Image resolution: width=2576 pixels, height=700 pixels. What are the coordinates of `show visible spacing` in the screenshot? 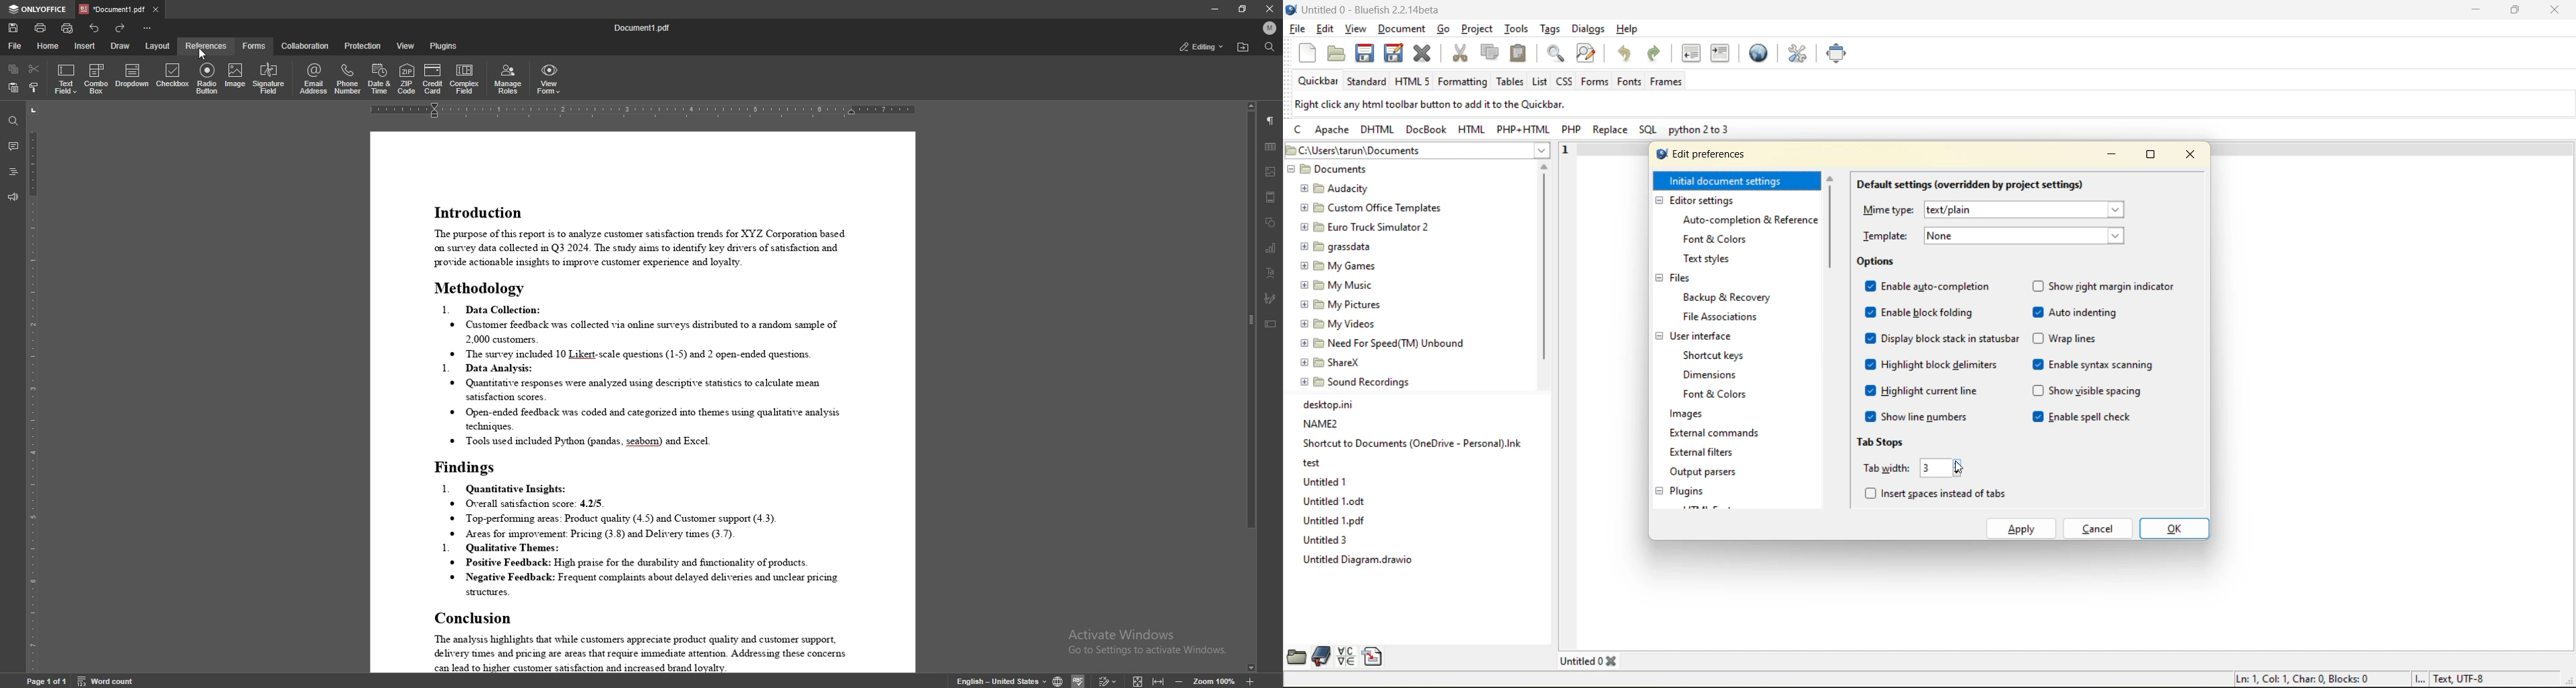 It's located at (2088, 393).